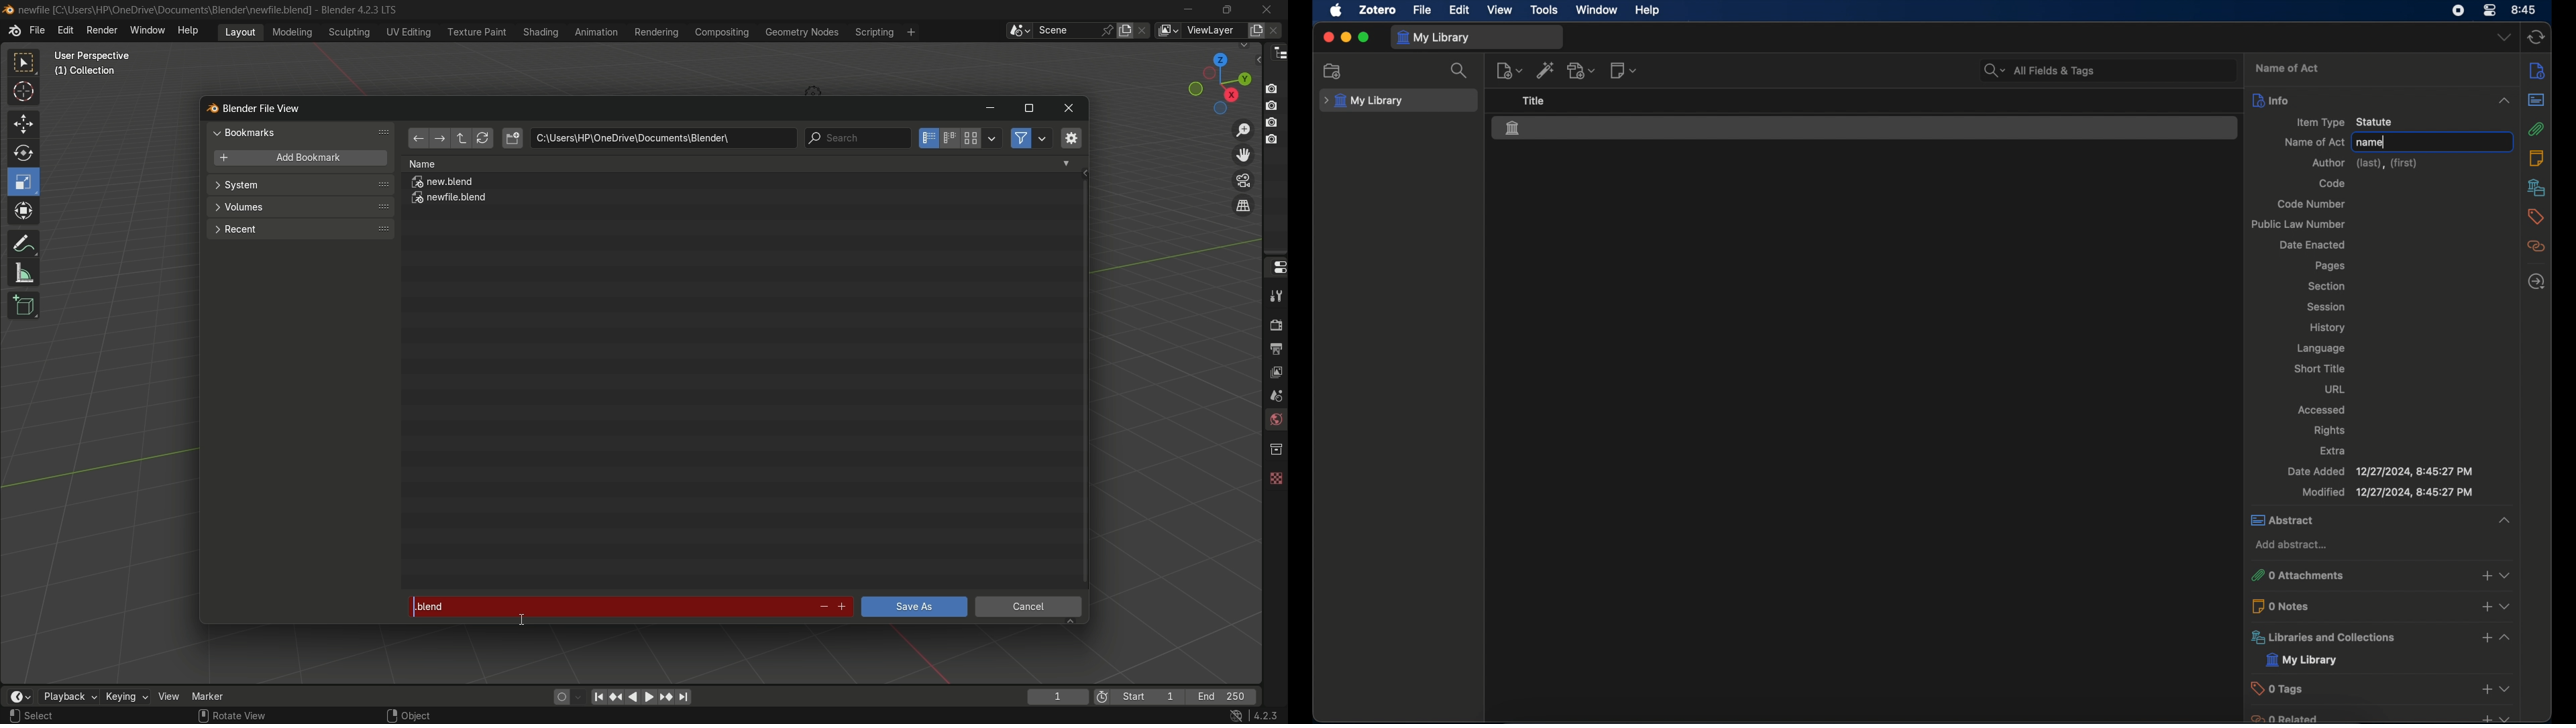 Image resolution: width=2576 pixels, height=728 pixels. I want to click on move view layer, so click(1242, 154).